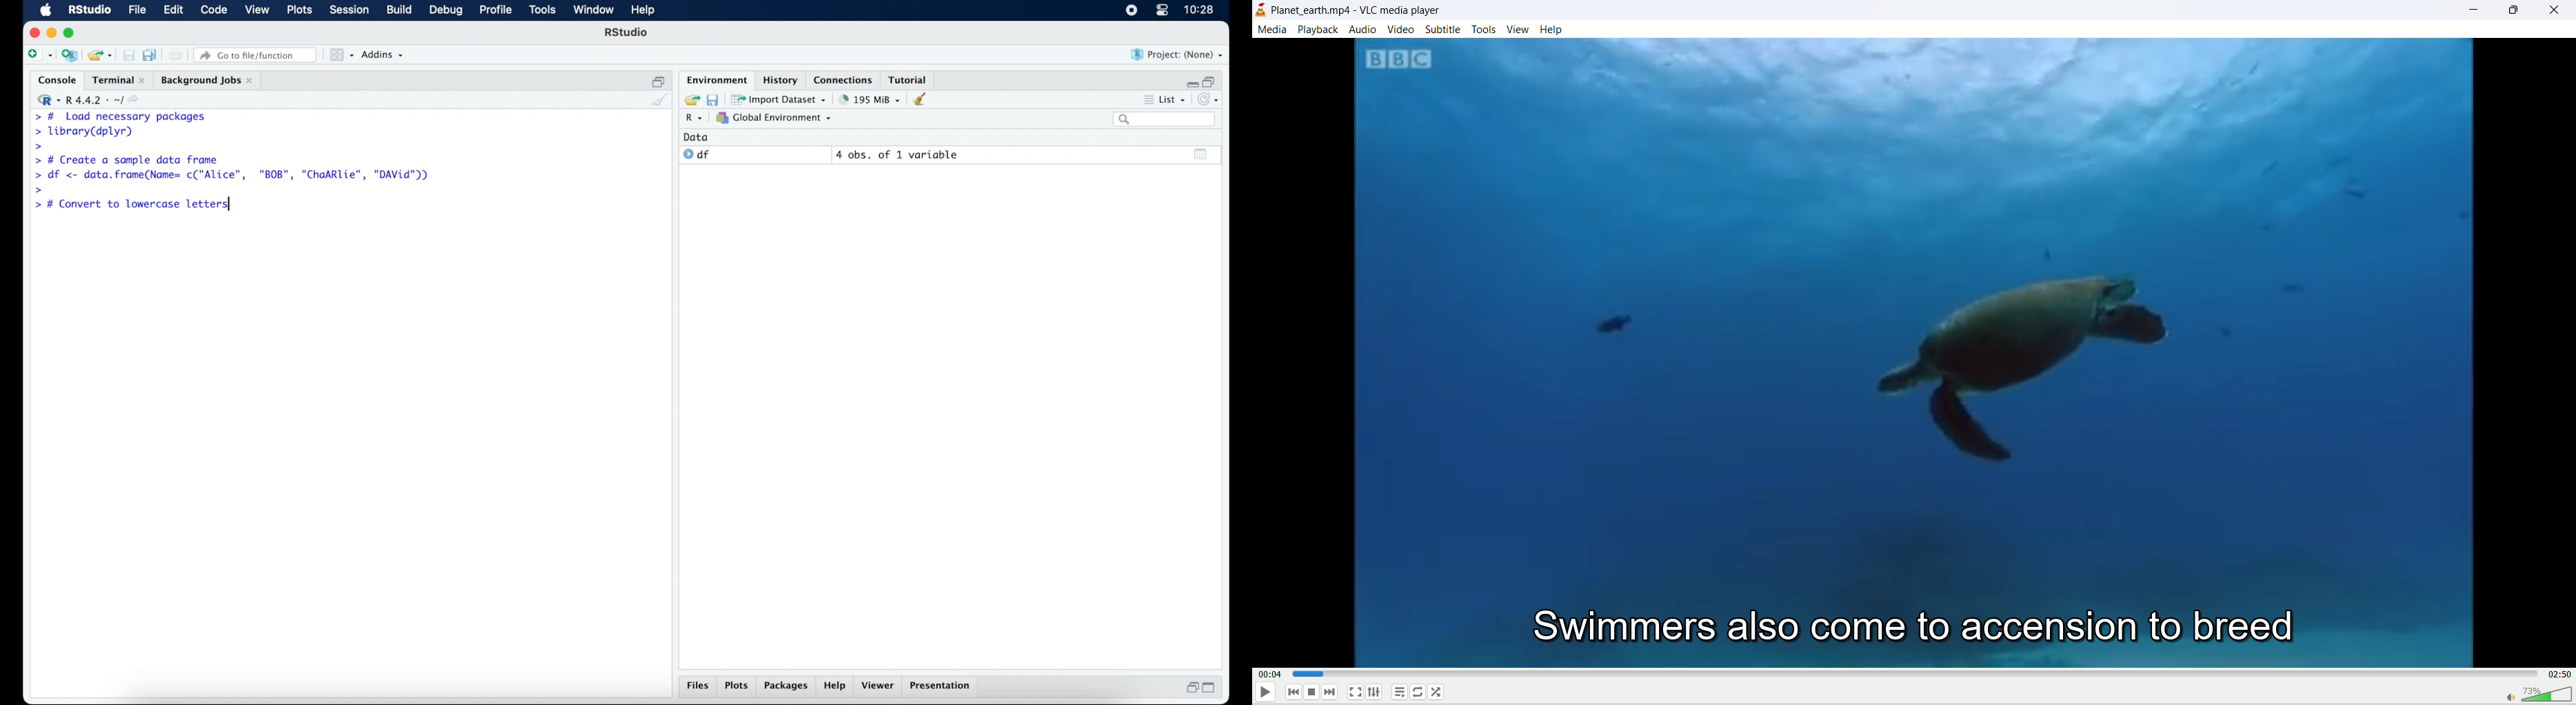  I want to click on maximize, so click(1214, 688).